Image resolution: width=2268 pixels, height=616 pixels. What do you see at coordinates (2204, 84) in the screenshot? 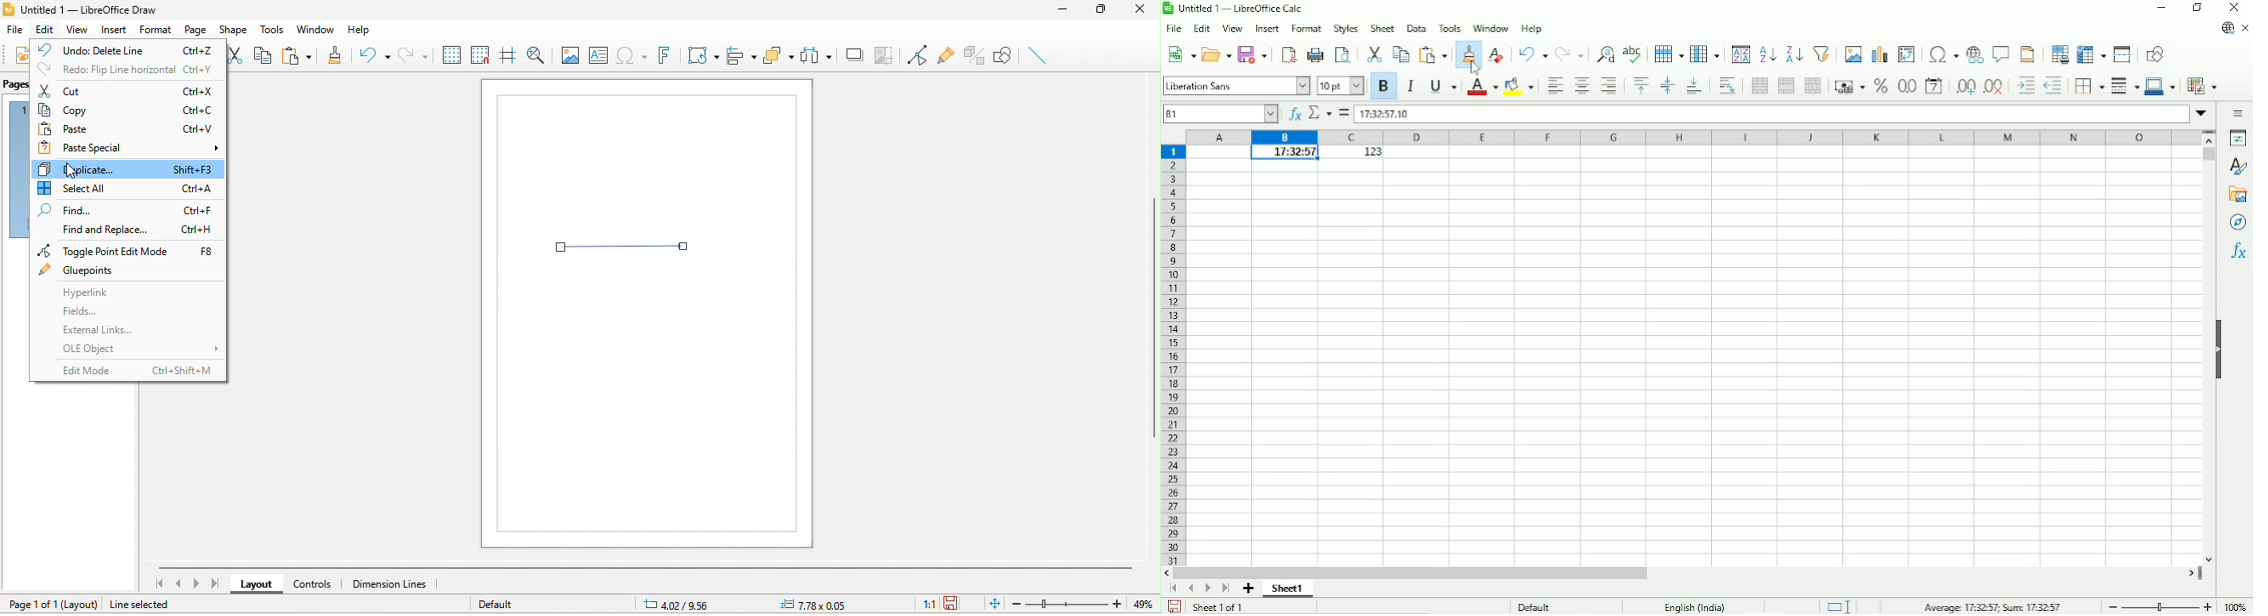
I see `Conditional` at bounding box center [2204, 84].